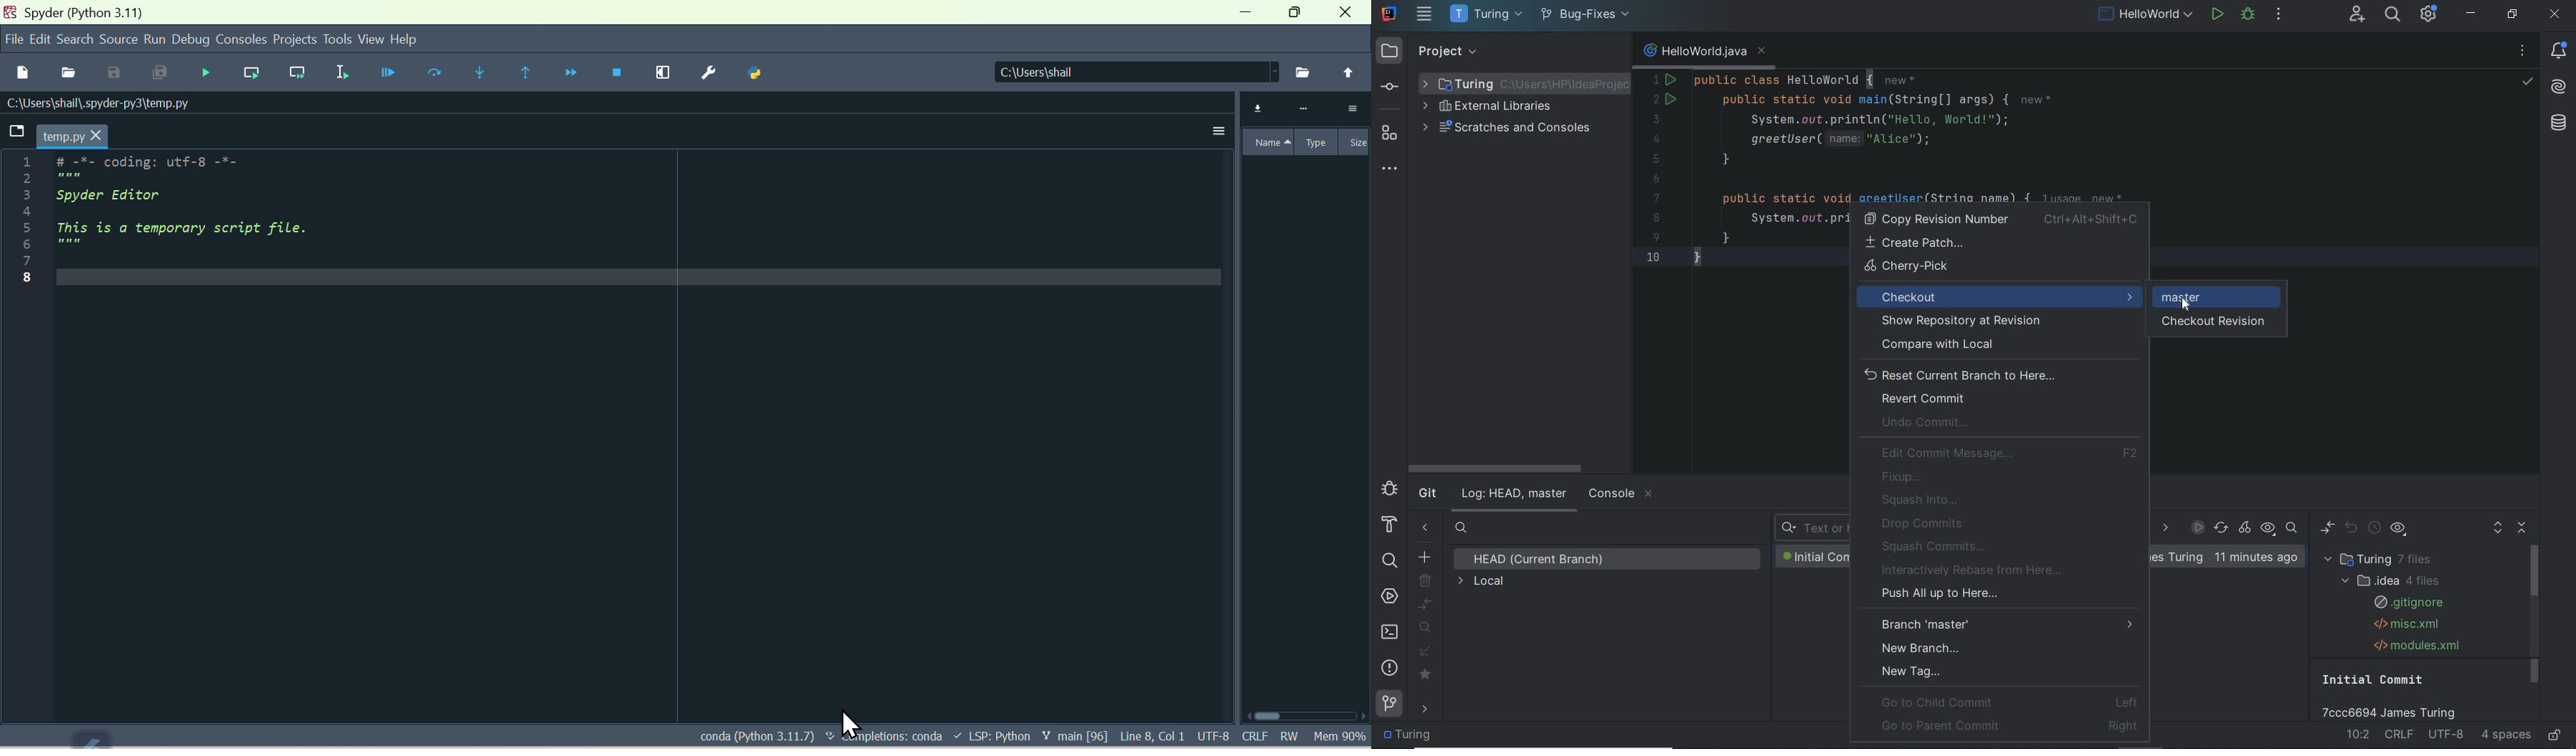 The image size is (2576, 756). What do you see at coordinates (81, 11) in the screenshot?
I see `Spyder (python 3.11)` at bounding box center [81, 11].